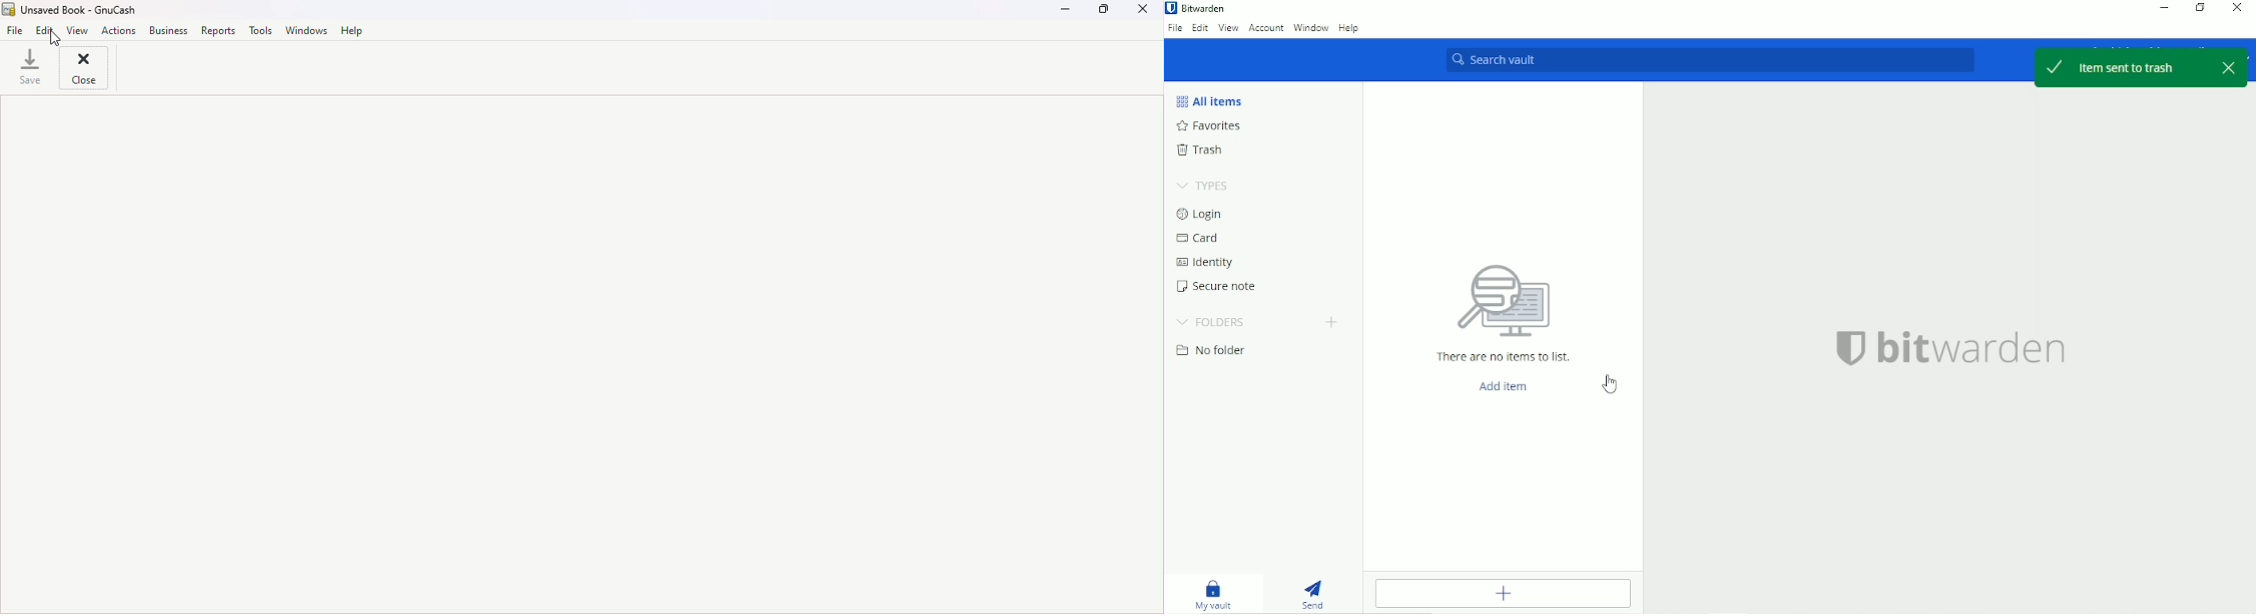  I want to click on Help, so click(1348, 29).